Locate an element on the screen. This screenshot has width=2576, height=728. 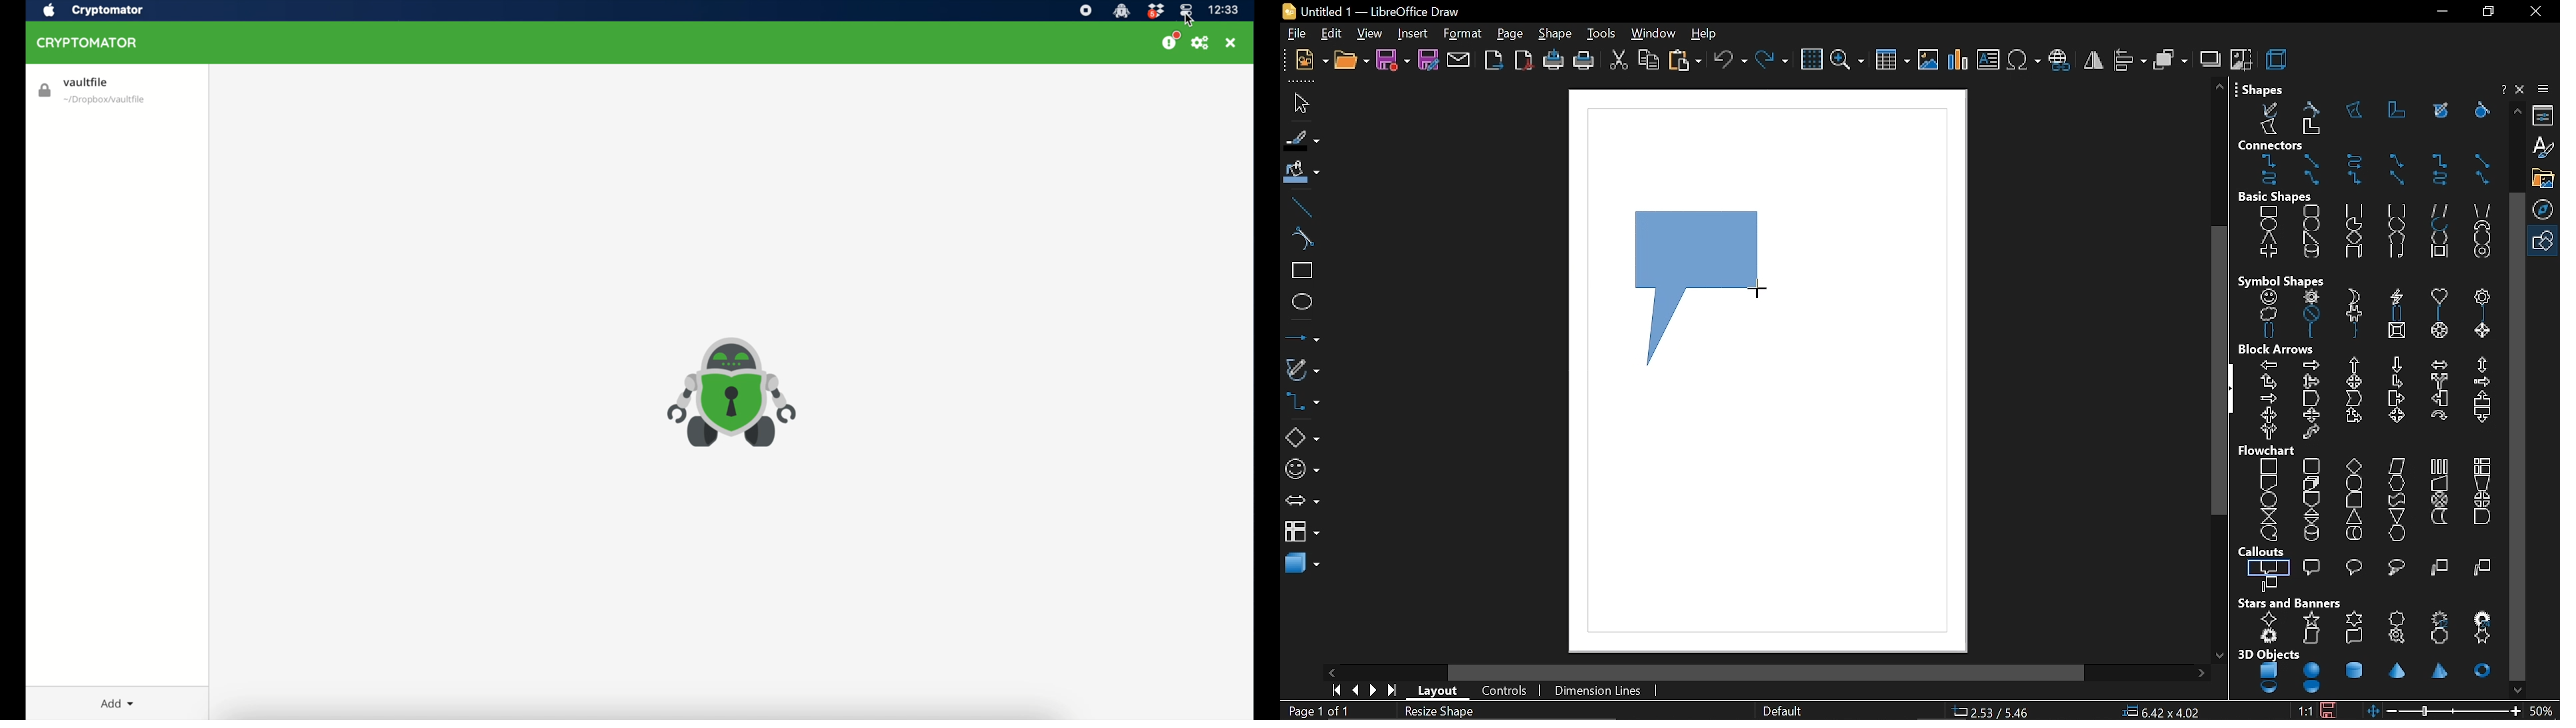
pentagon is located at coordinates (2396, 238).